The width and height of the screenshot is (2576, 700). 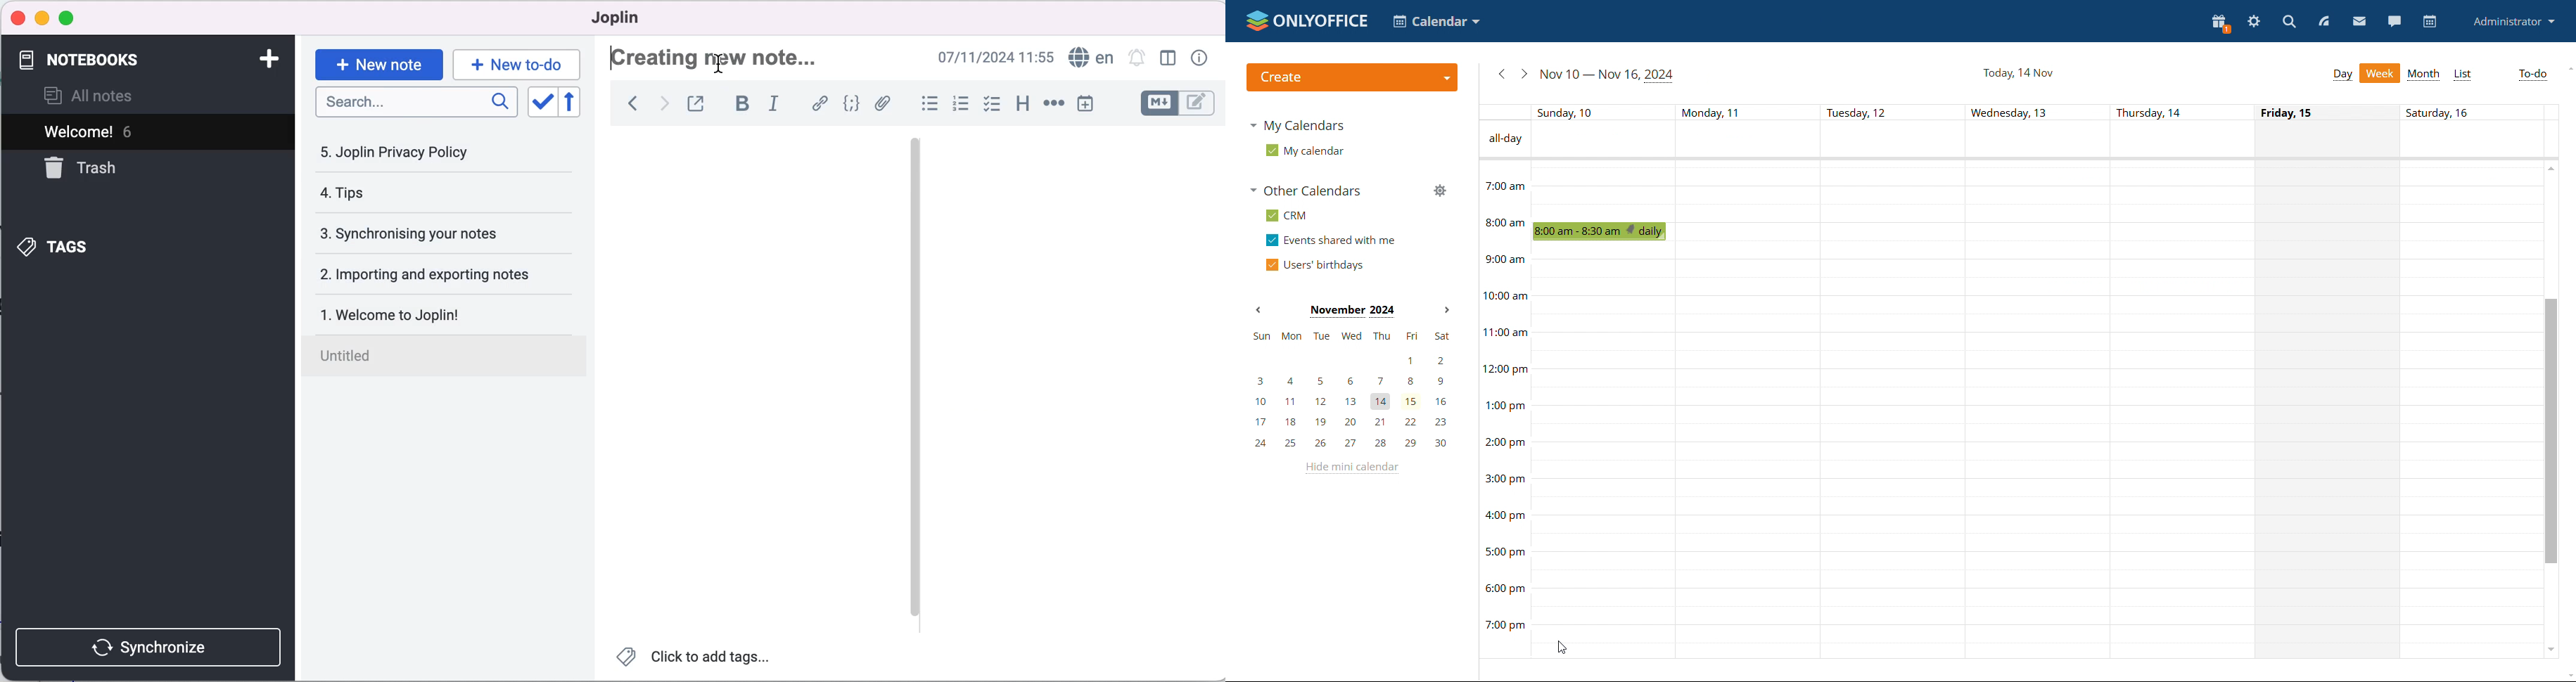 I want to click on toggle editor layout, so click(x=1168, y=59).